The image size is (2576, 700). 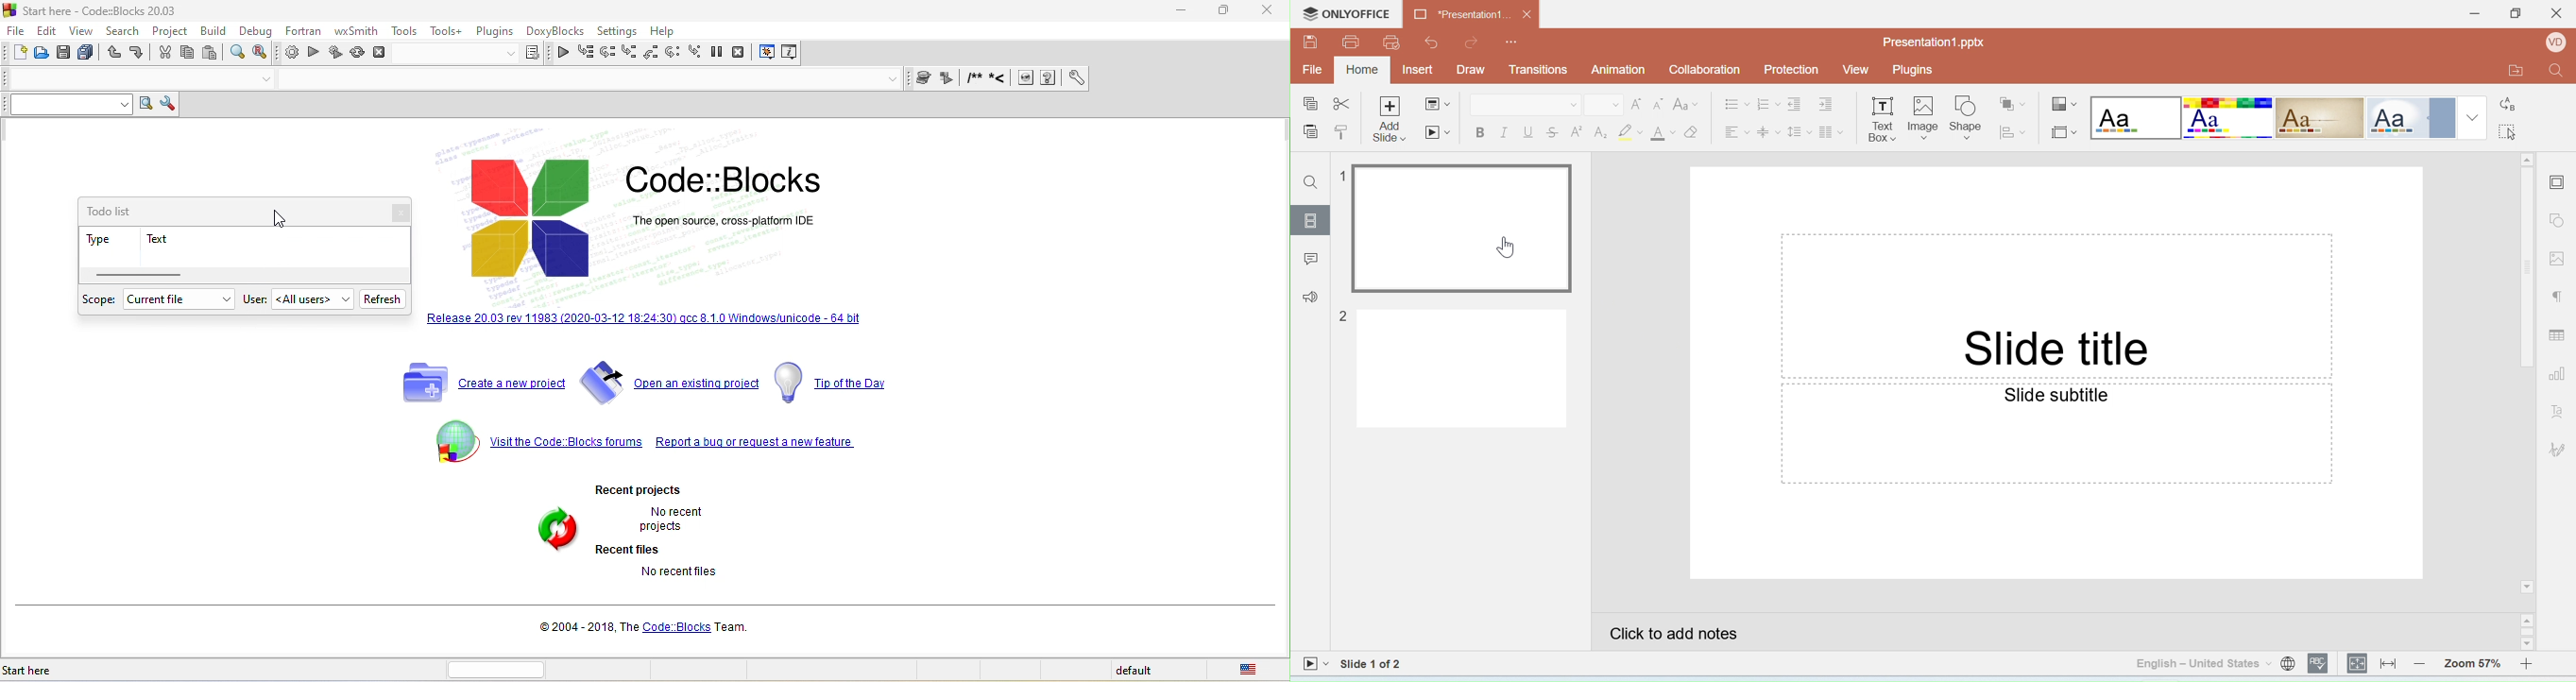 I want to click on Feedback & support, so click(x=1310, y=295).